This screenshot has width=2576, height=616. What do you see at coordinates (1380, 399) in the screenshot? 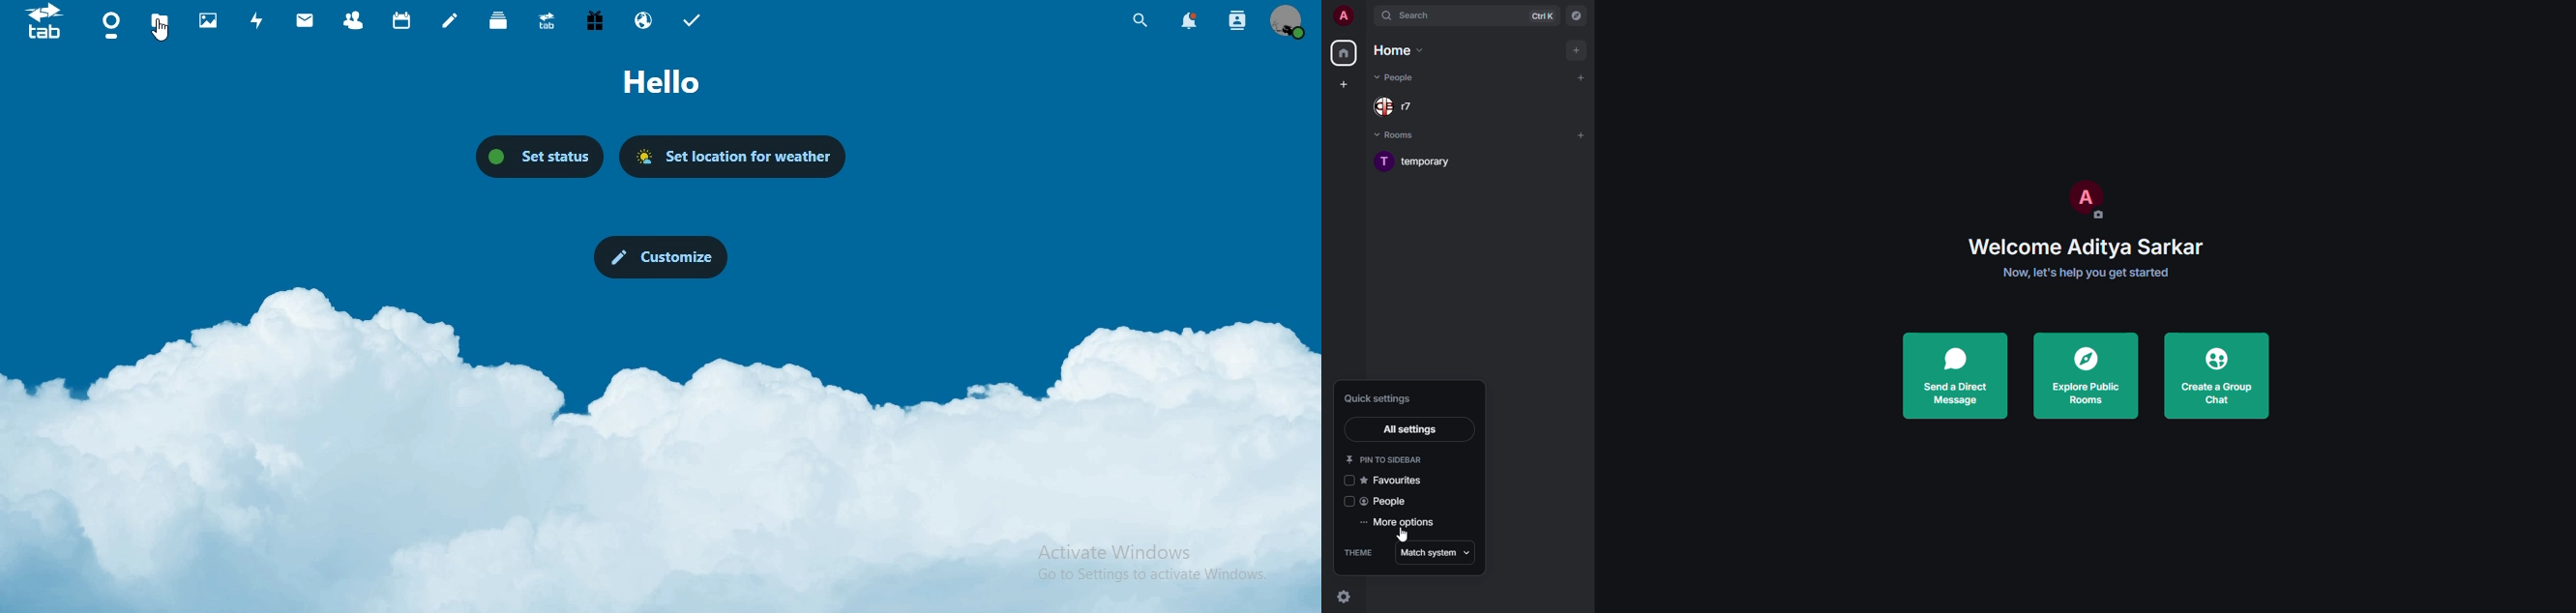
I see `quick settings` at bounding box center [1380, 399].